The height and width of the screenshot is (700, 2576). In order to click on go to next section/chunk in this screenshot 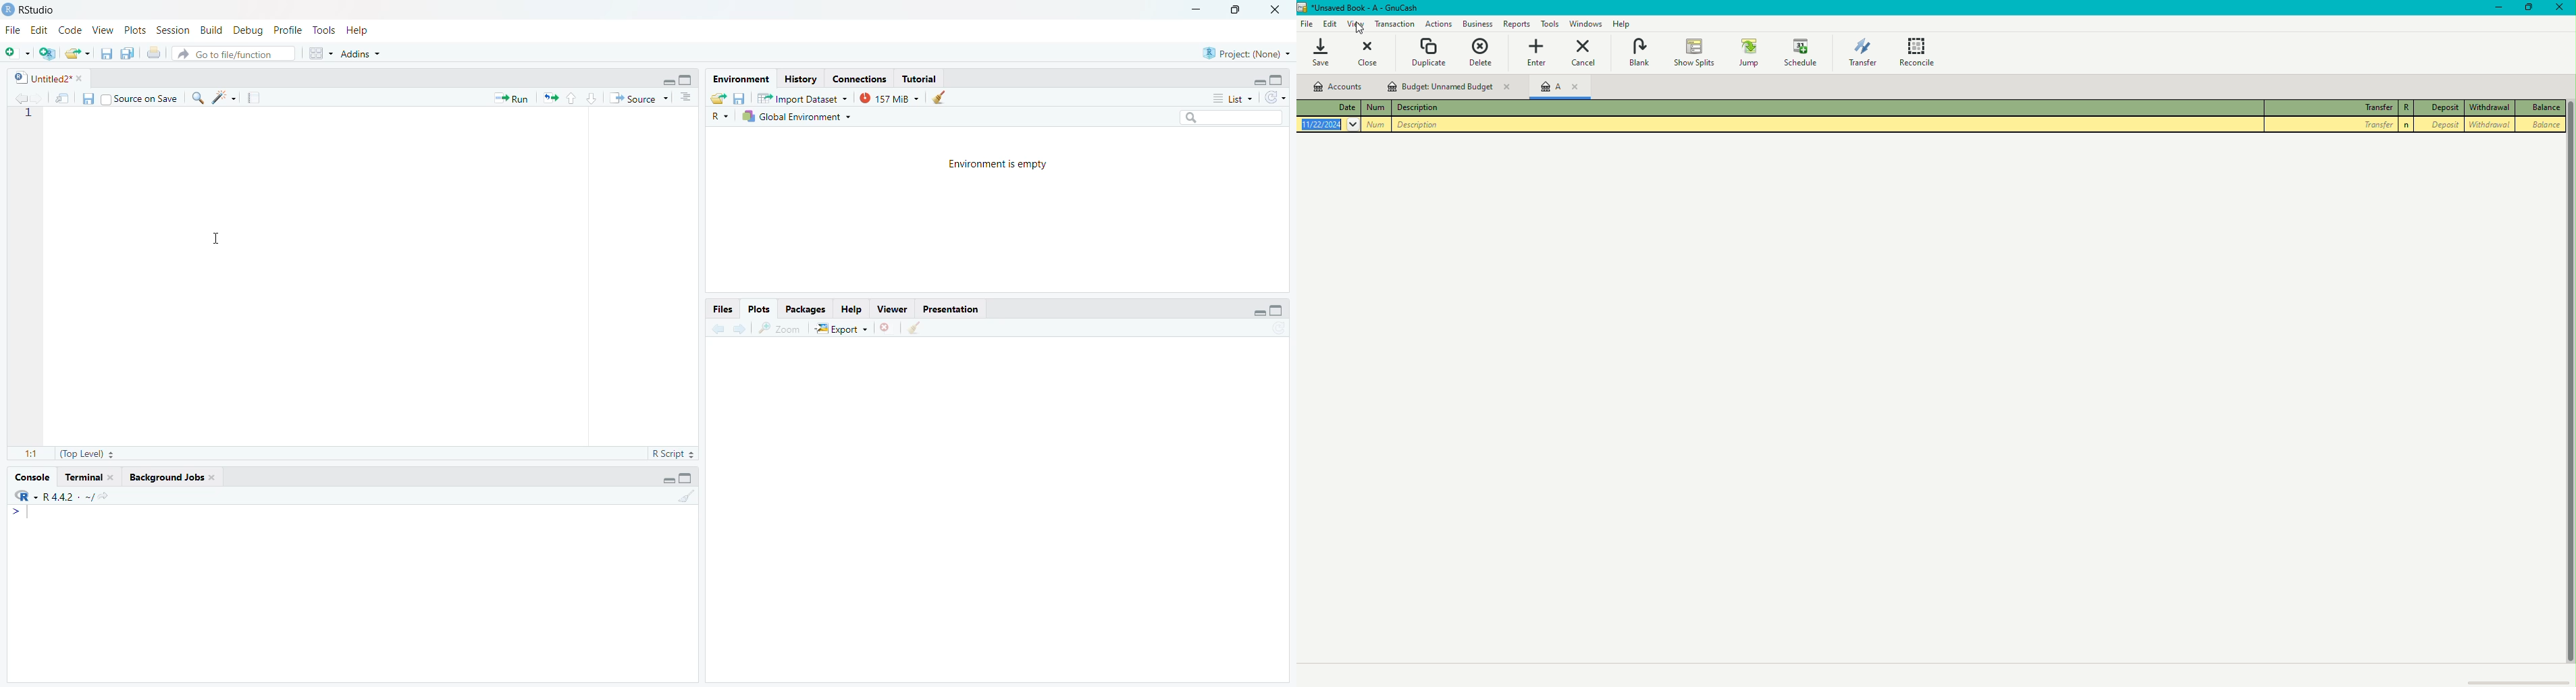, I will do `click(592, 99)`.